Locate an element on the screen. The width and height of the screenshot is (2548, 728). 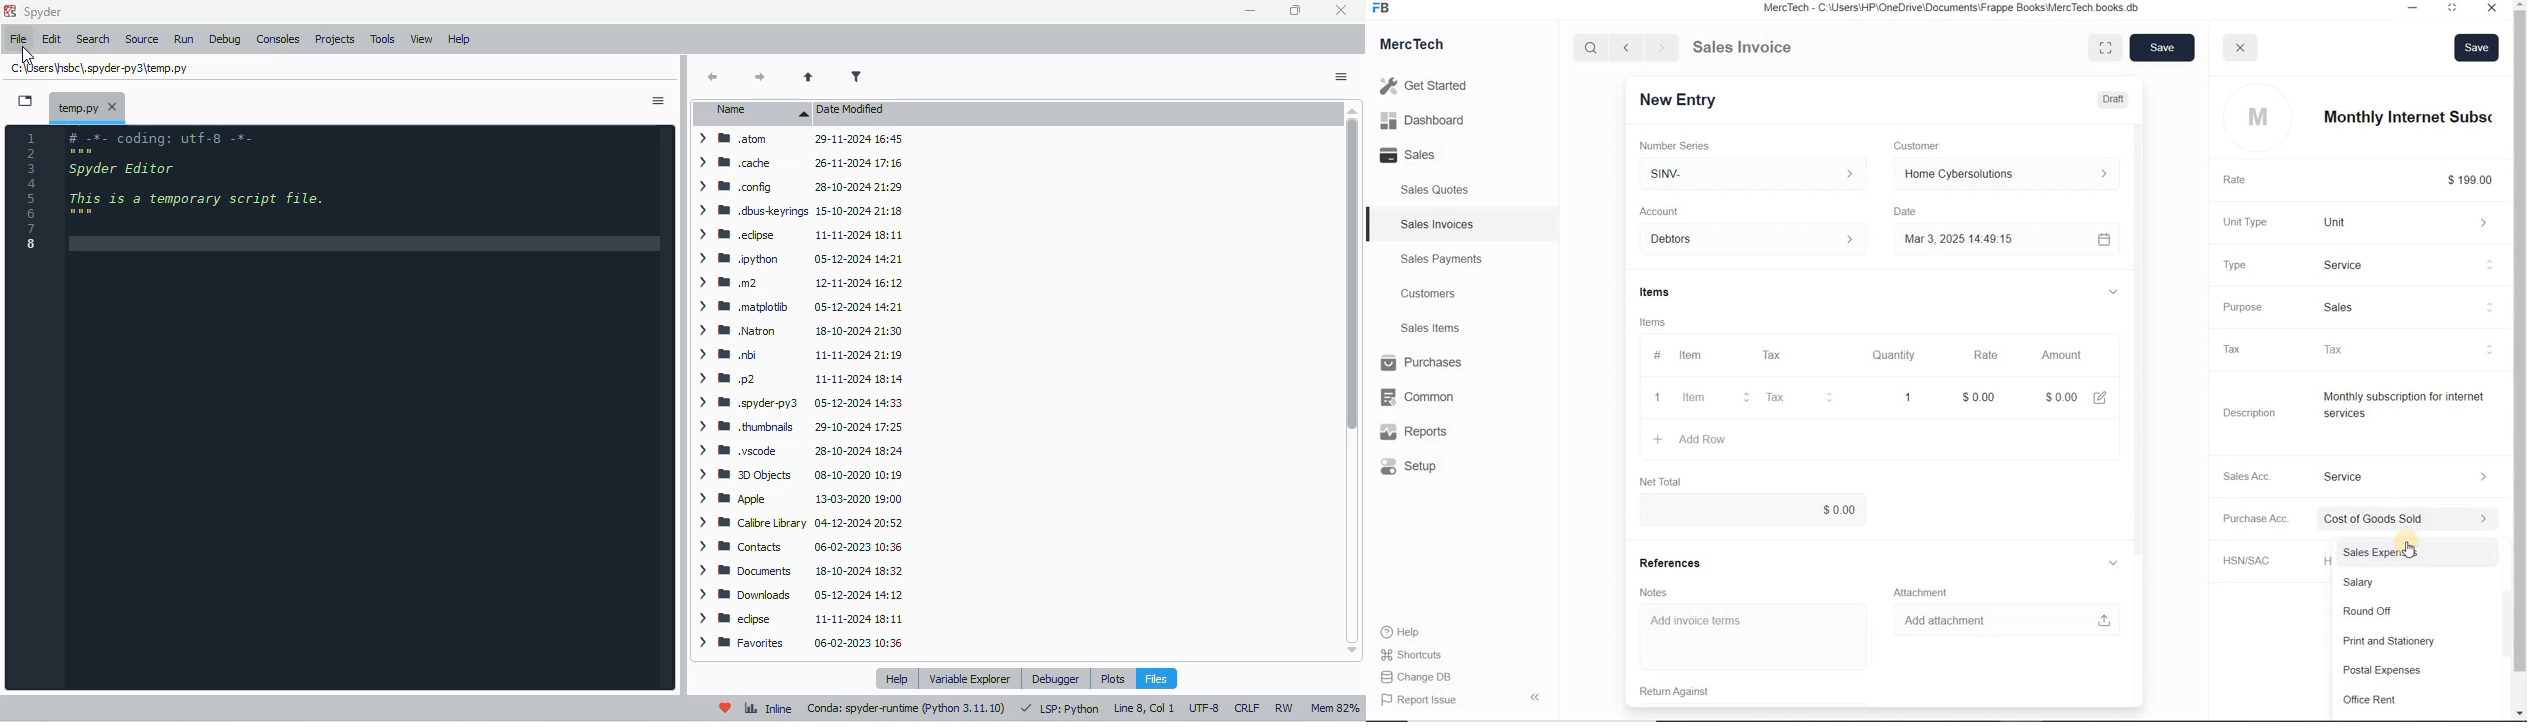
Sales Quotes is located at coordinates (1438, 189).